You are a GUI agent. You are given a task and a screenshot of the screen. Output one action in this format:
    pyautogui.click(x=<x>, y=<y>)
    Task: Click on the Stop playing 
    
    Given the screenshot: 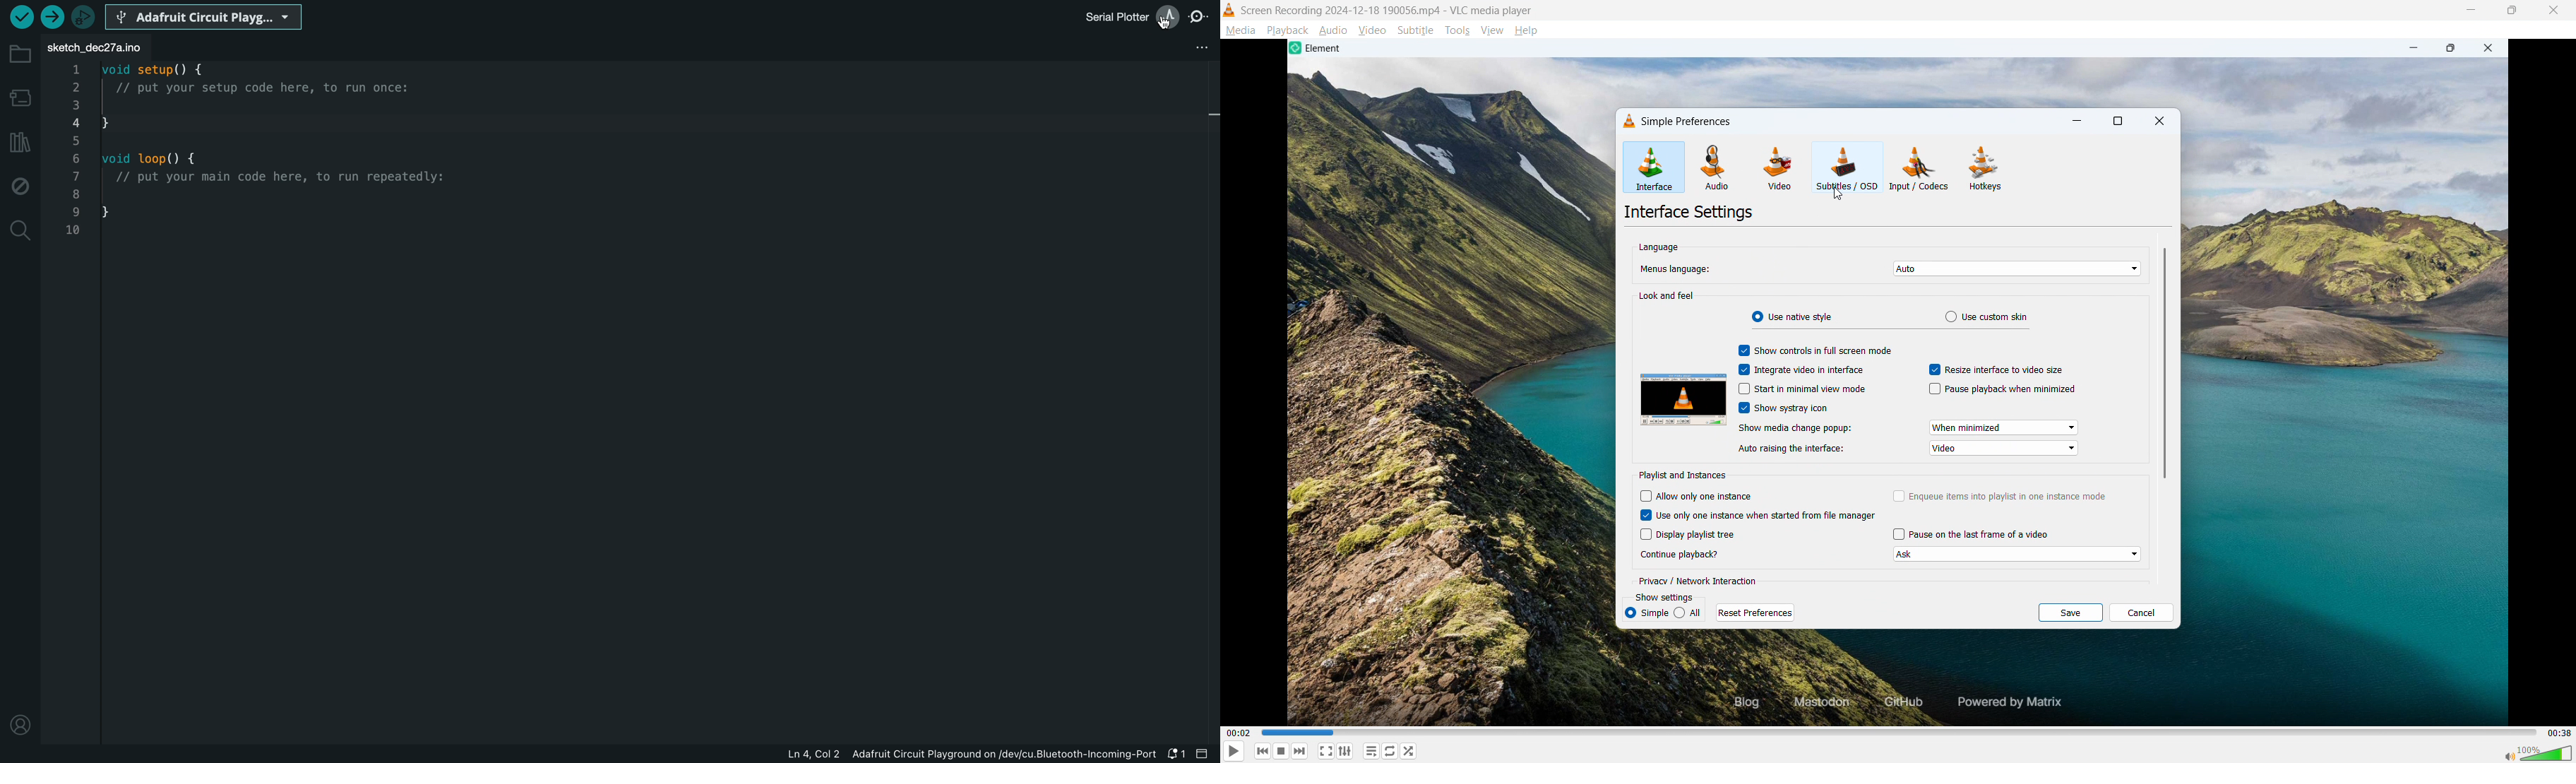 What is the action you would take?
    pyautogui.click(x=1281, y=751)
    